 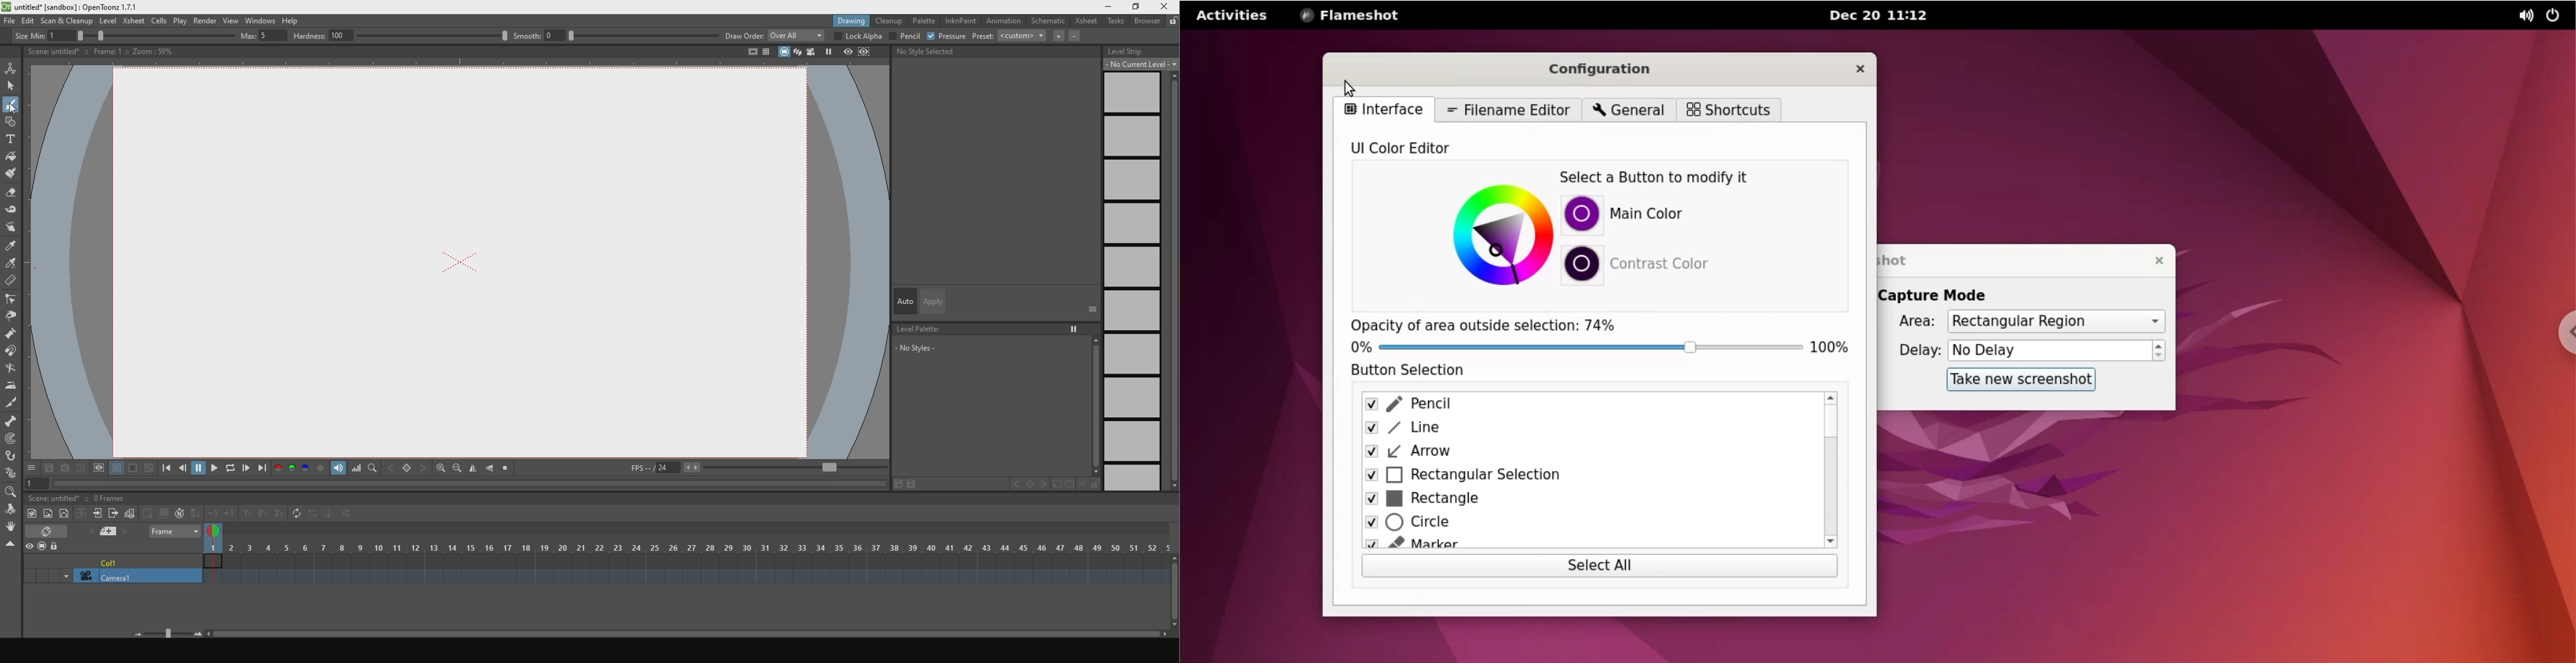 I want to click on move, so click(x=11, y=509).